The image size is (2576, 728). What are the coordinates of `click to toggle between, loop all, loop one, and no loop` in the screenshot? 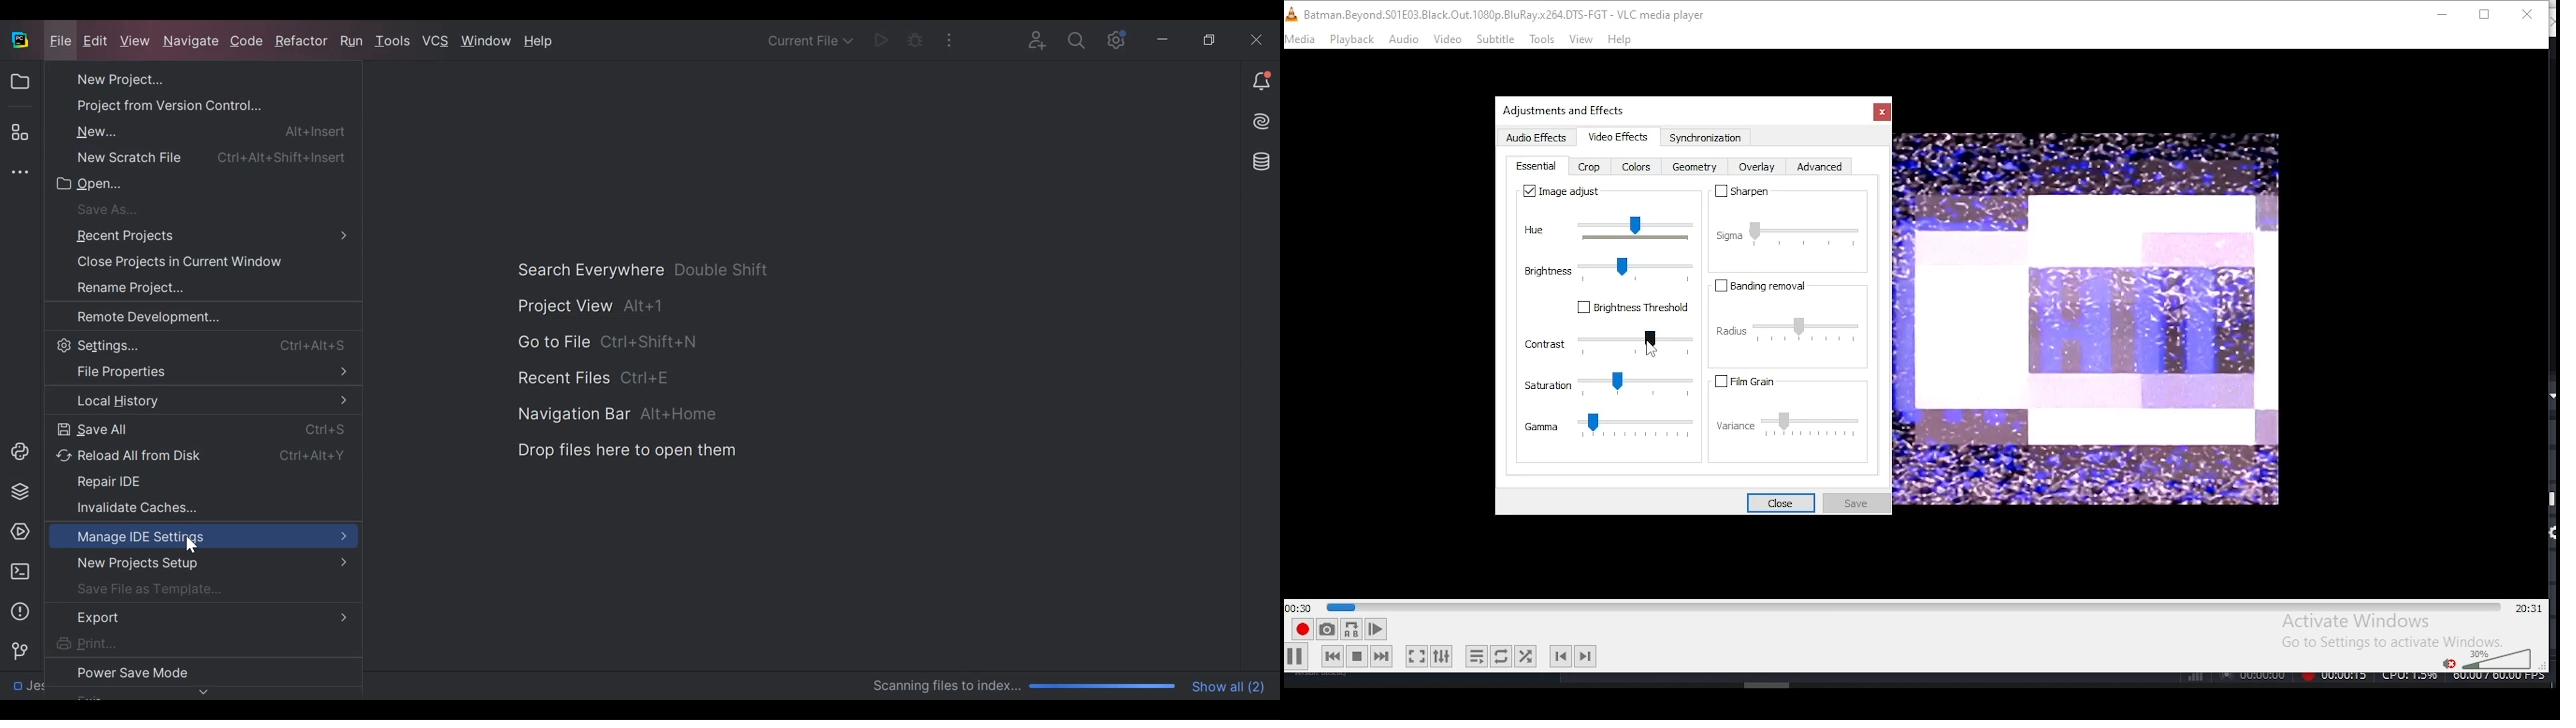 It's located at (1499, 657).